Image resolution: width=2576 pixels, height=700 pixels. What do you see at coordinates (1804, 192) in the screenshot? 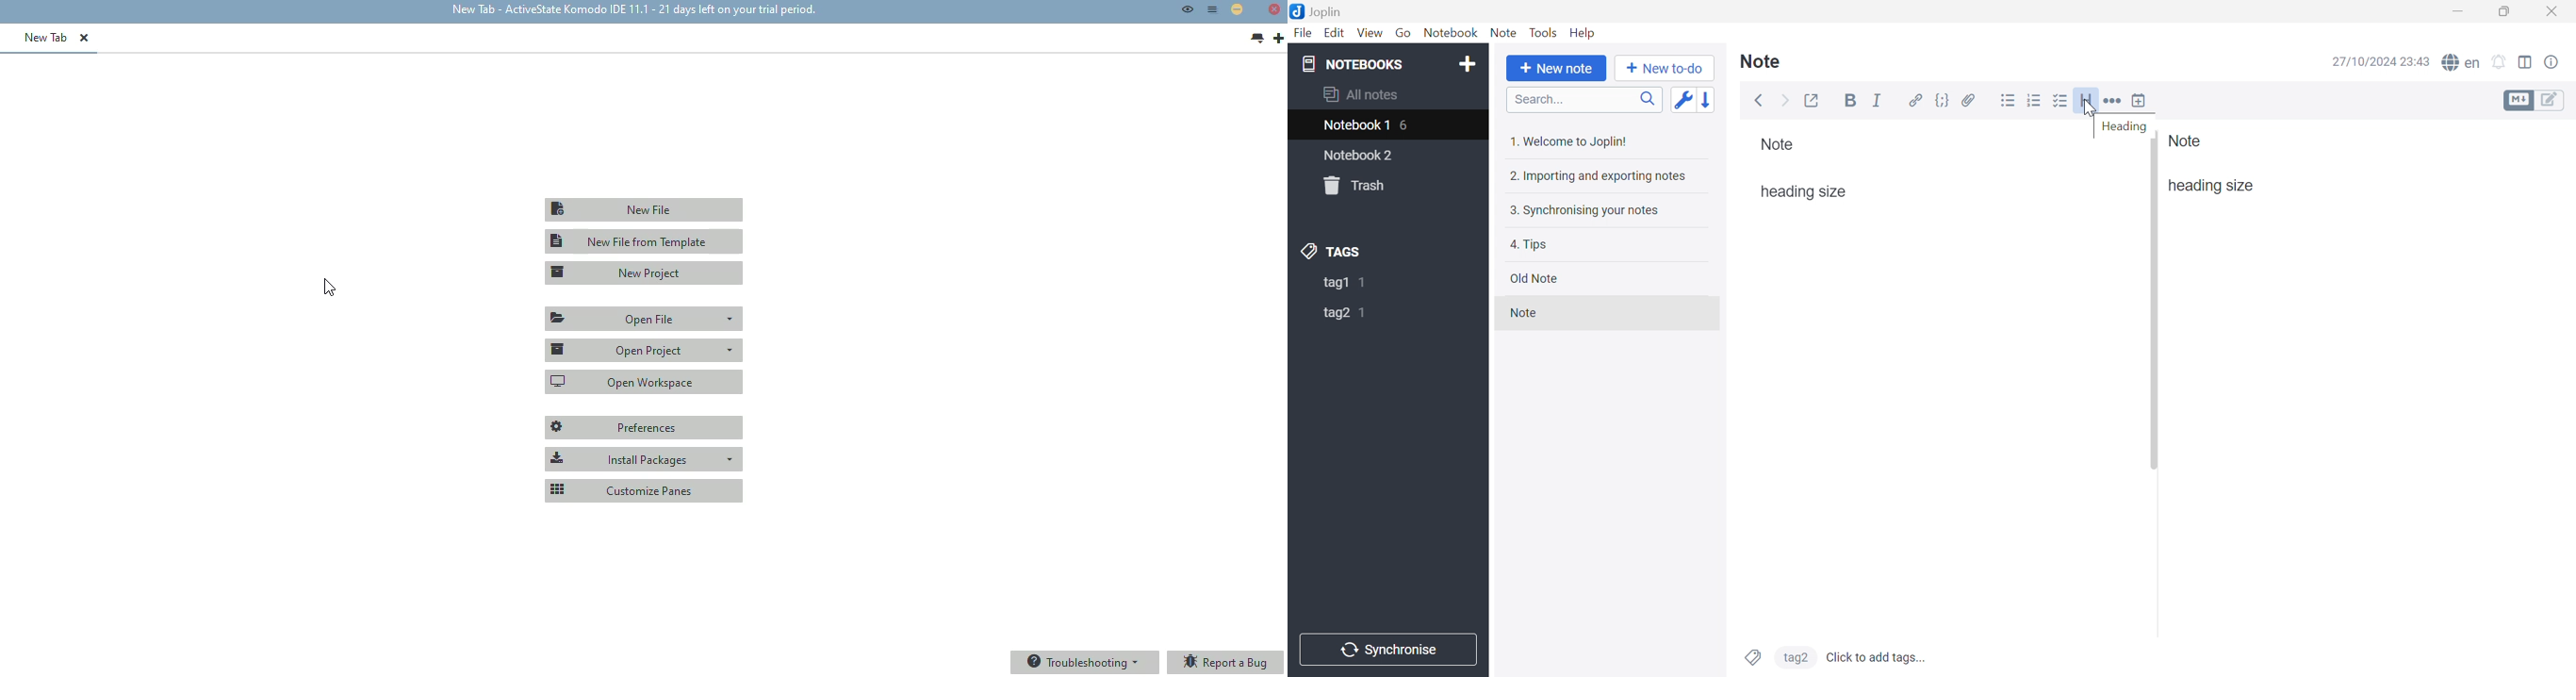
I see `heading size` at bounding box center [1804, 192].